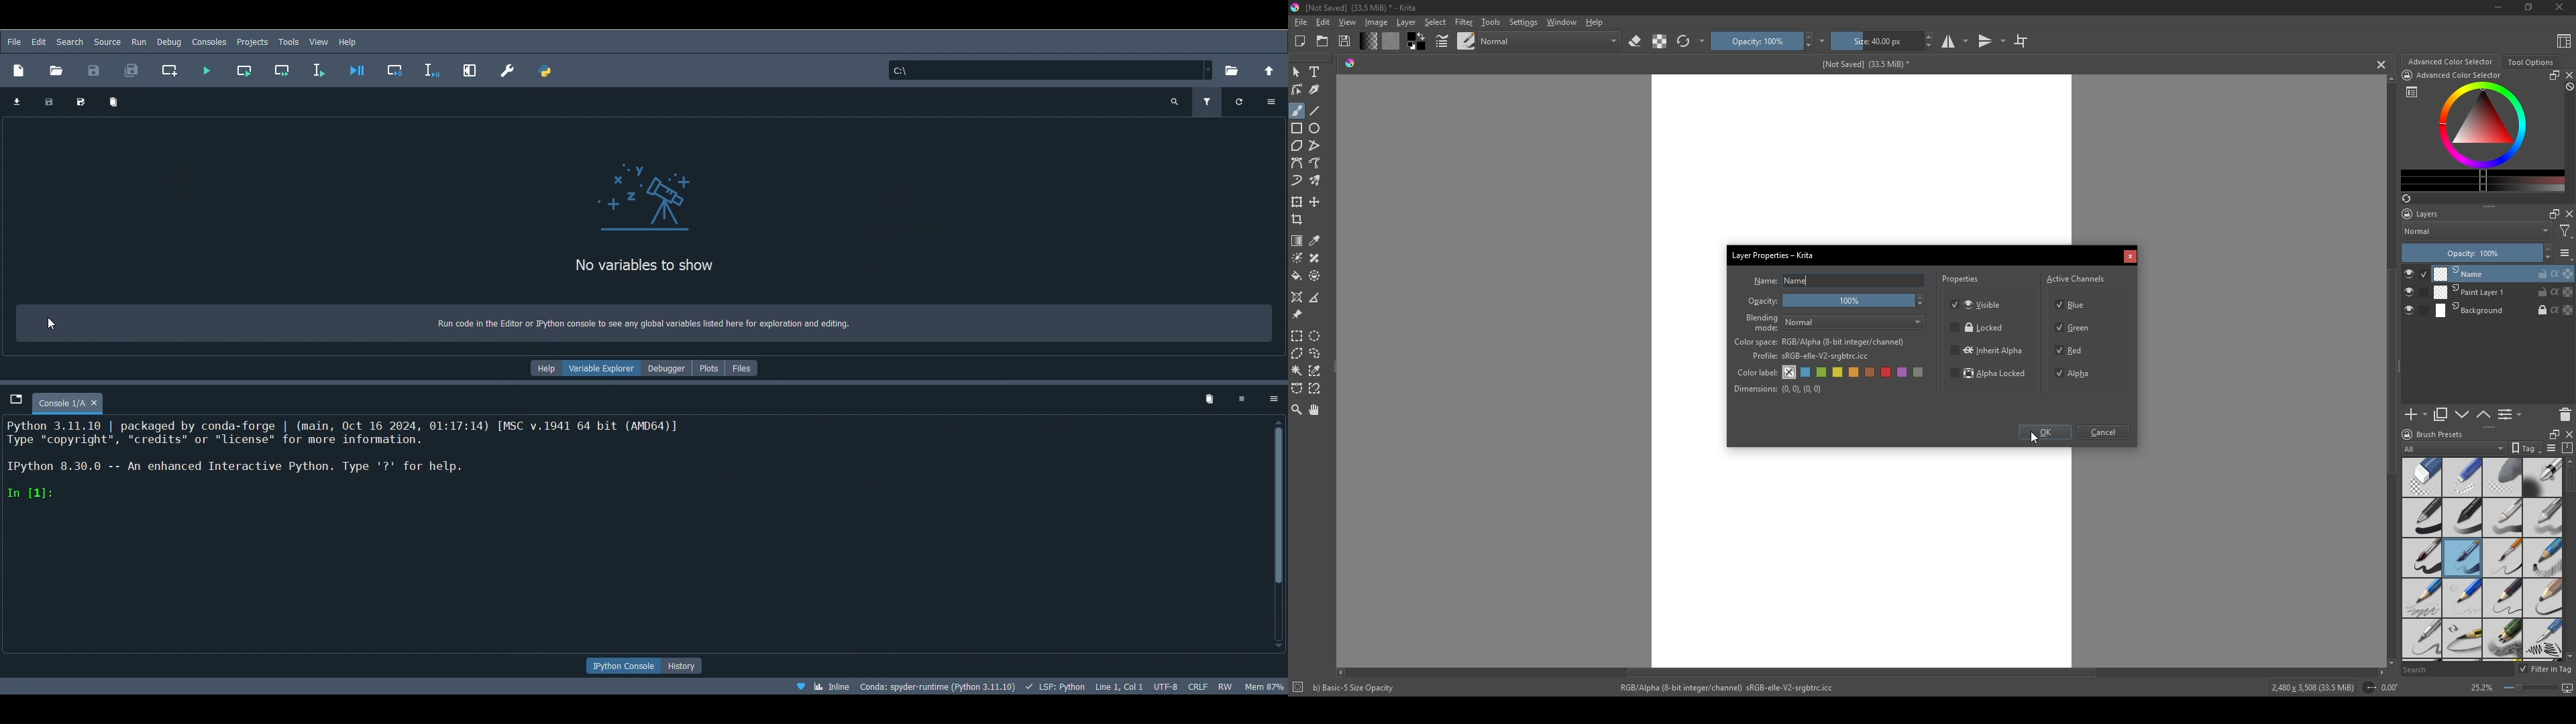 This screenshot has height=728, width=2576. I want to click on pencil, so click(2502, 598).